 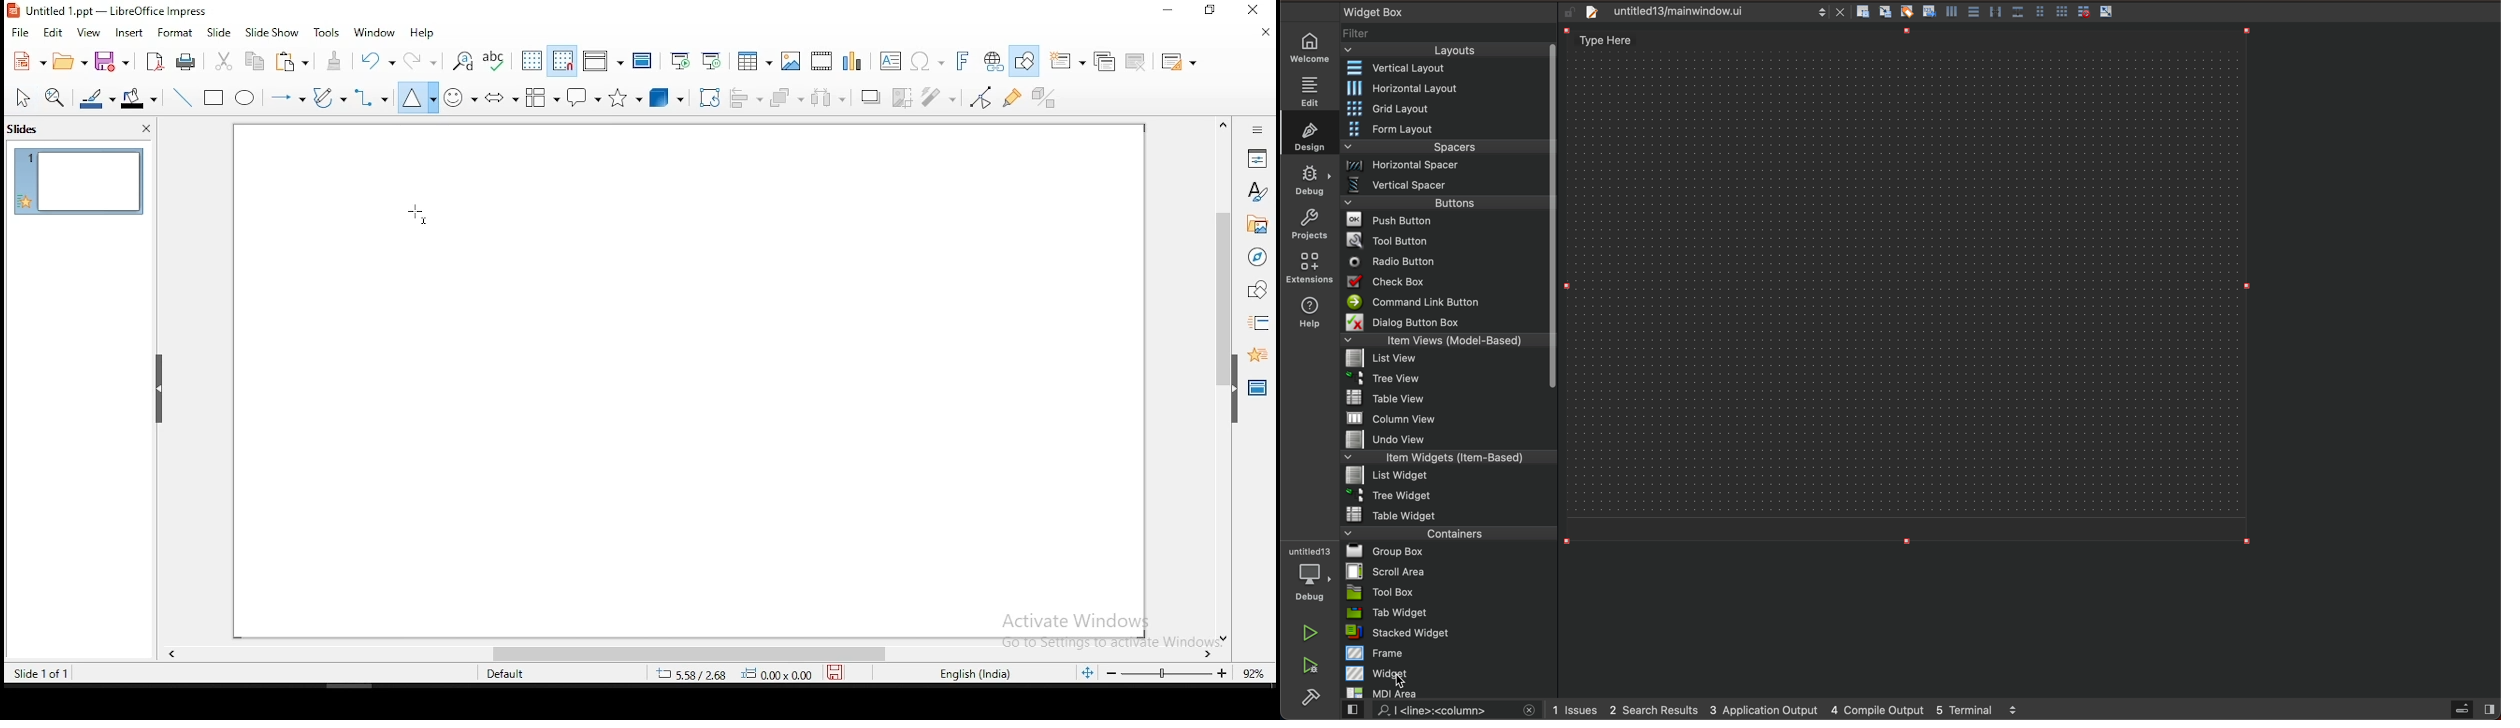 I want to click on charts, so click(x=853, y=59).